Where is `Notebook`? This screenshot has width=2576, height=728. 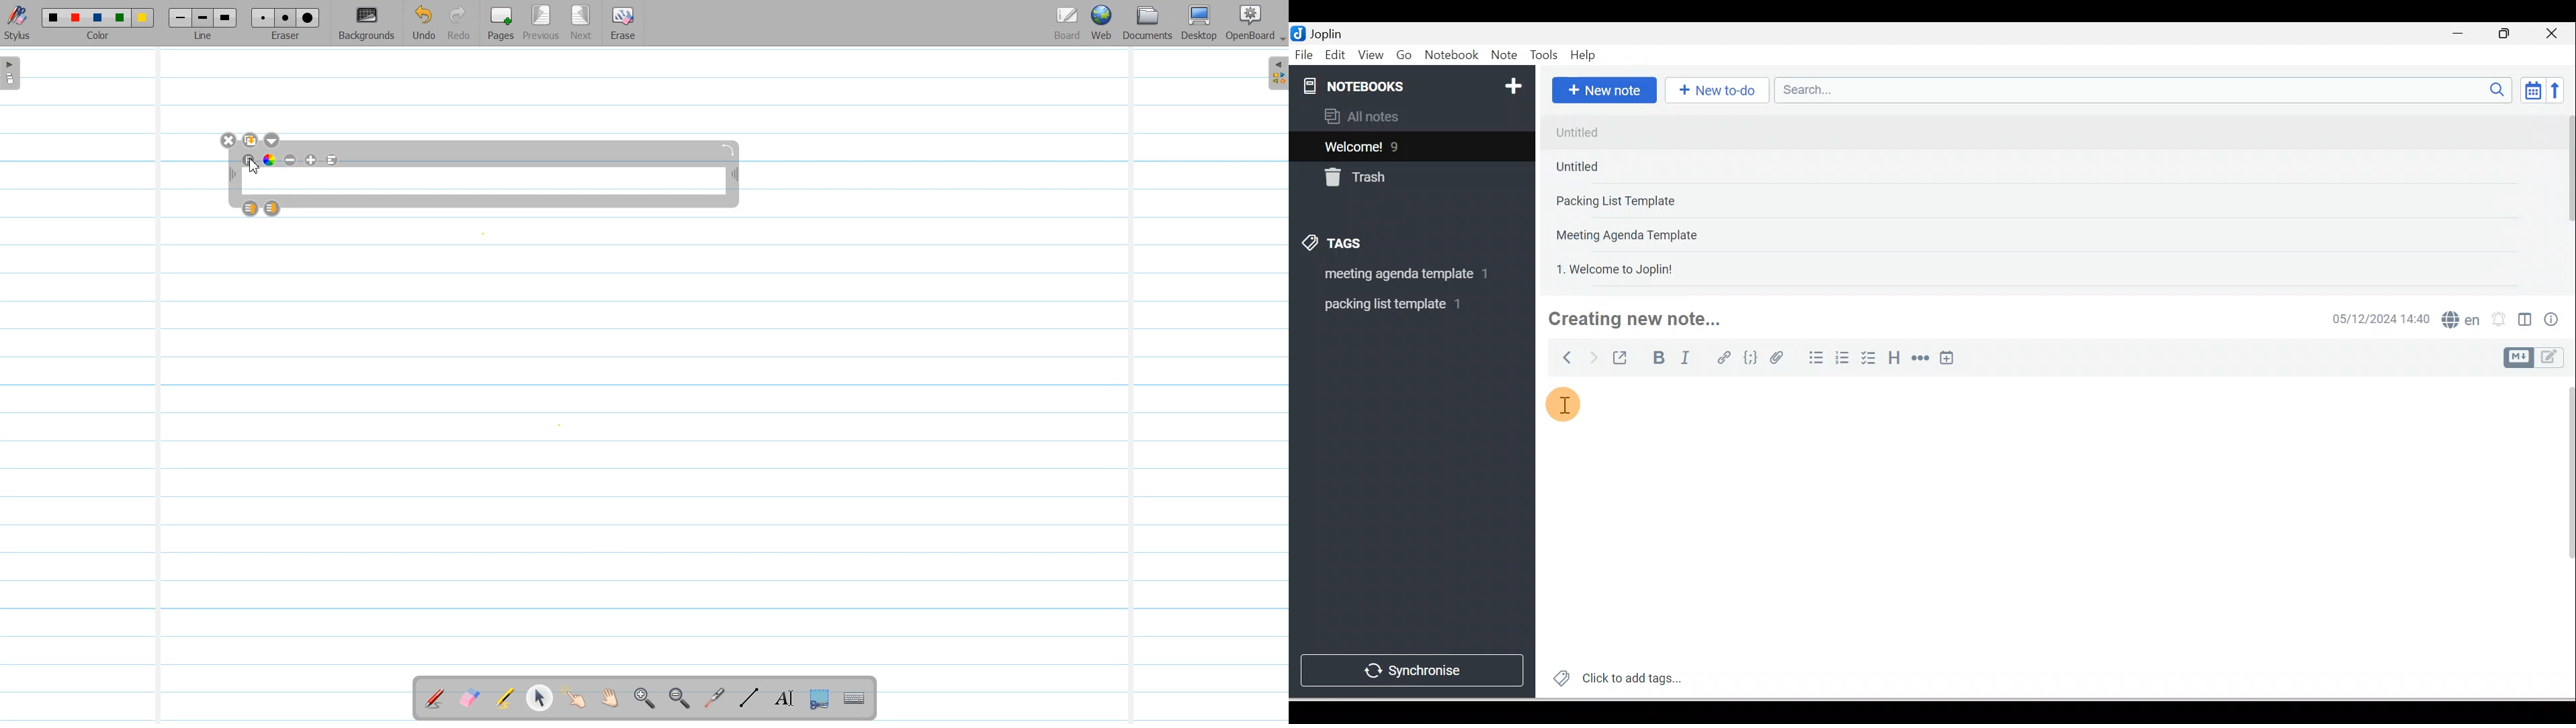
Notebook is located at coordinates (1451, 56).